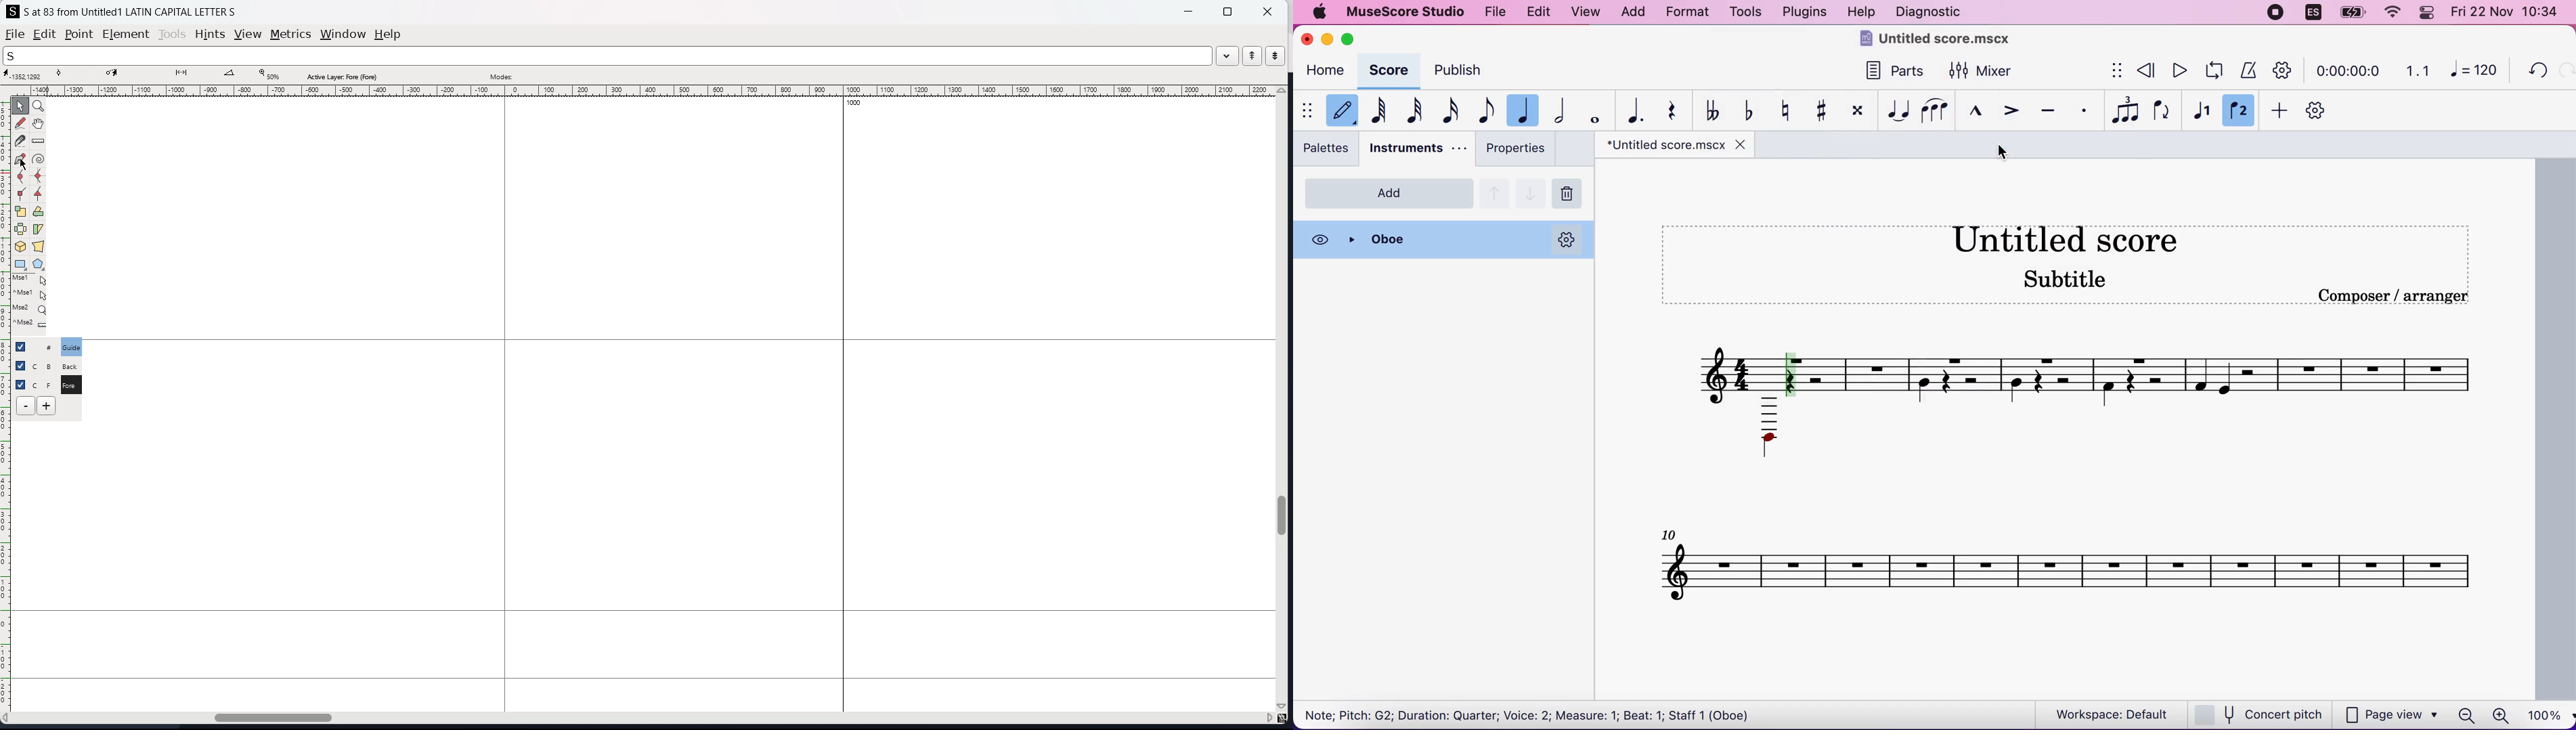 The height and width of the screenshot is (756, 2576). Describe the element at coordinates (2425, 13) in the screenshot. I see `panel control` at that location.